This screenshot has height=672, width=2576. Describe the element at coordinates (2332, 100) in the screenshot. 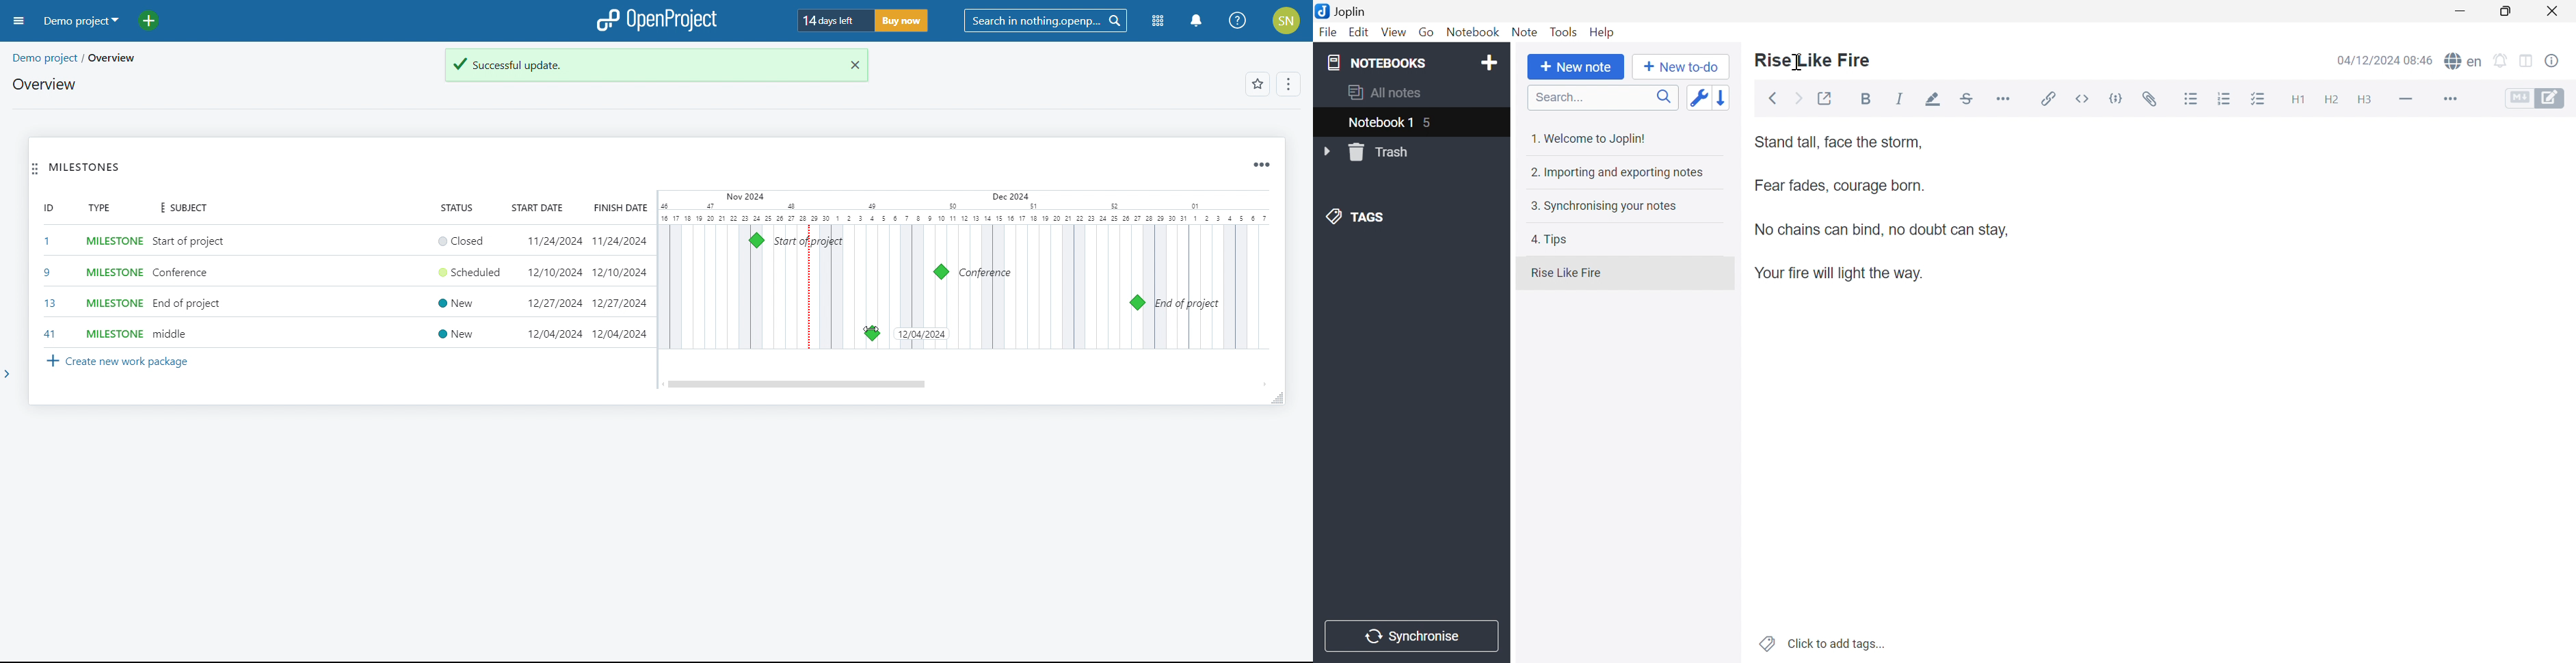

I see `Heading 2` at that location.